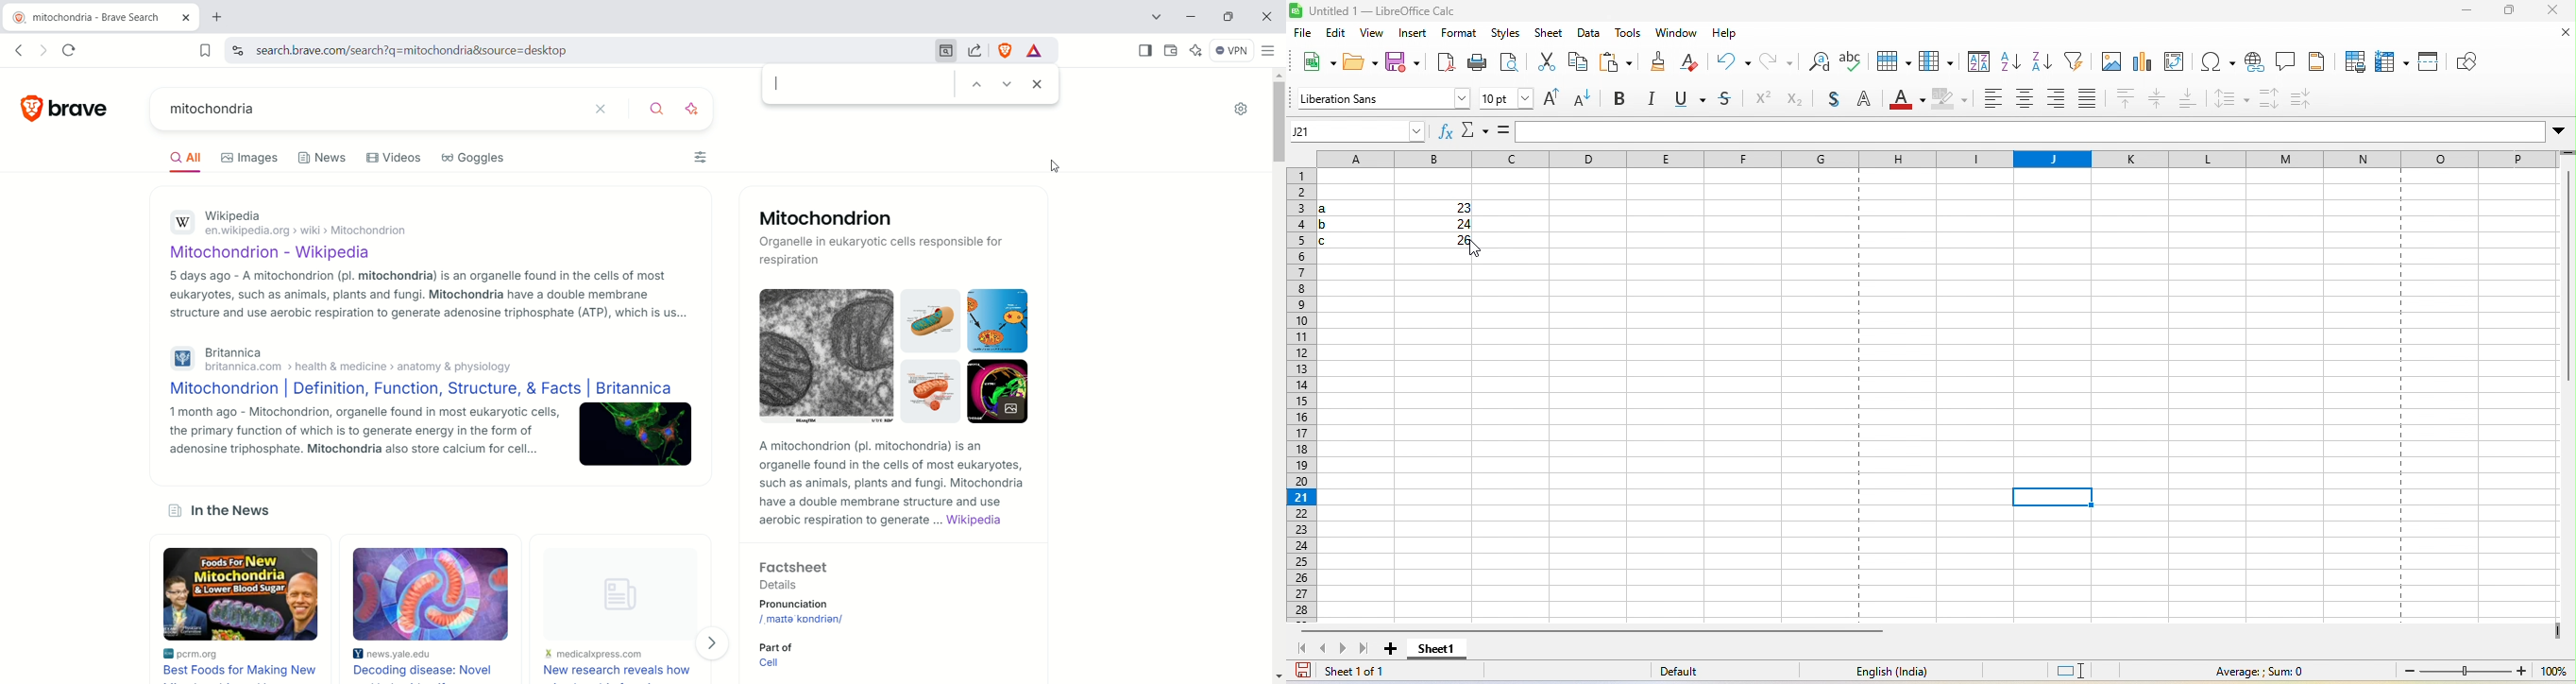 The height and width of the screenshot is (700, 2576). I want to click on show draw function, so click(2466, 61).